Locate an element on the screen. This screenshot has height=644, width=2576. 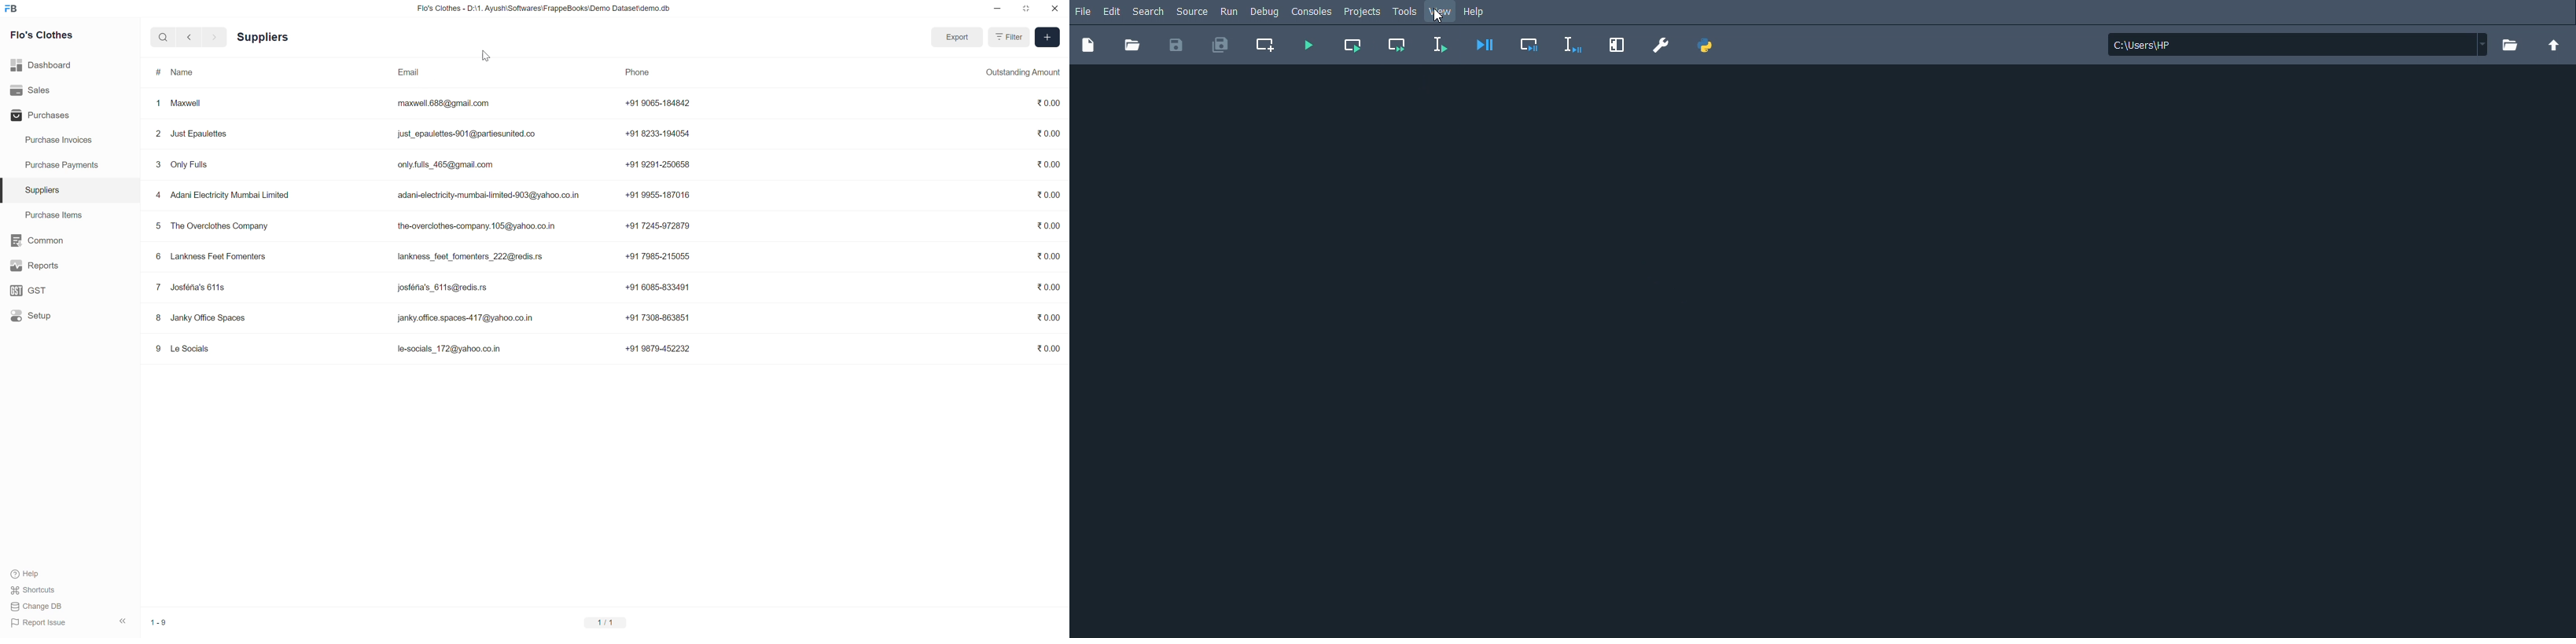
0.00 is located at coordinates (1048, 133).